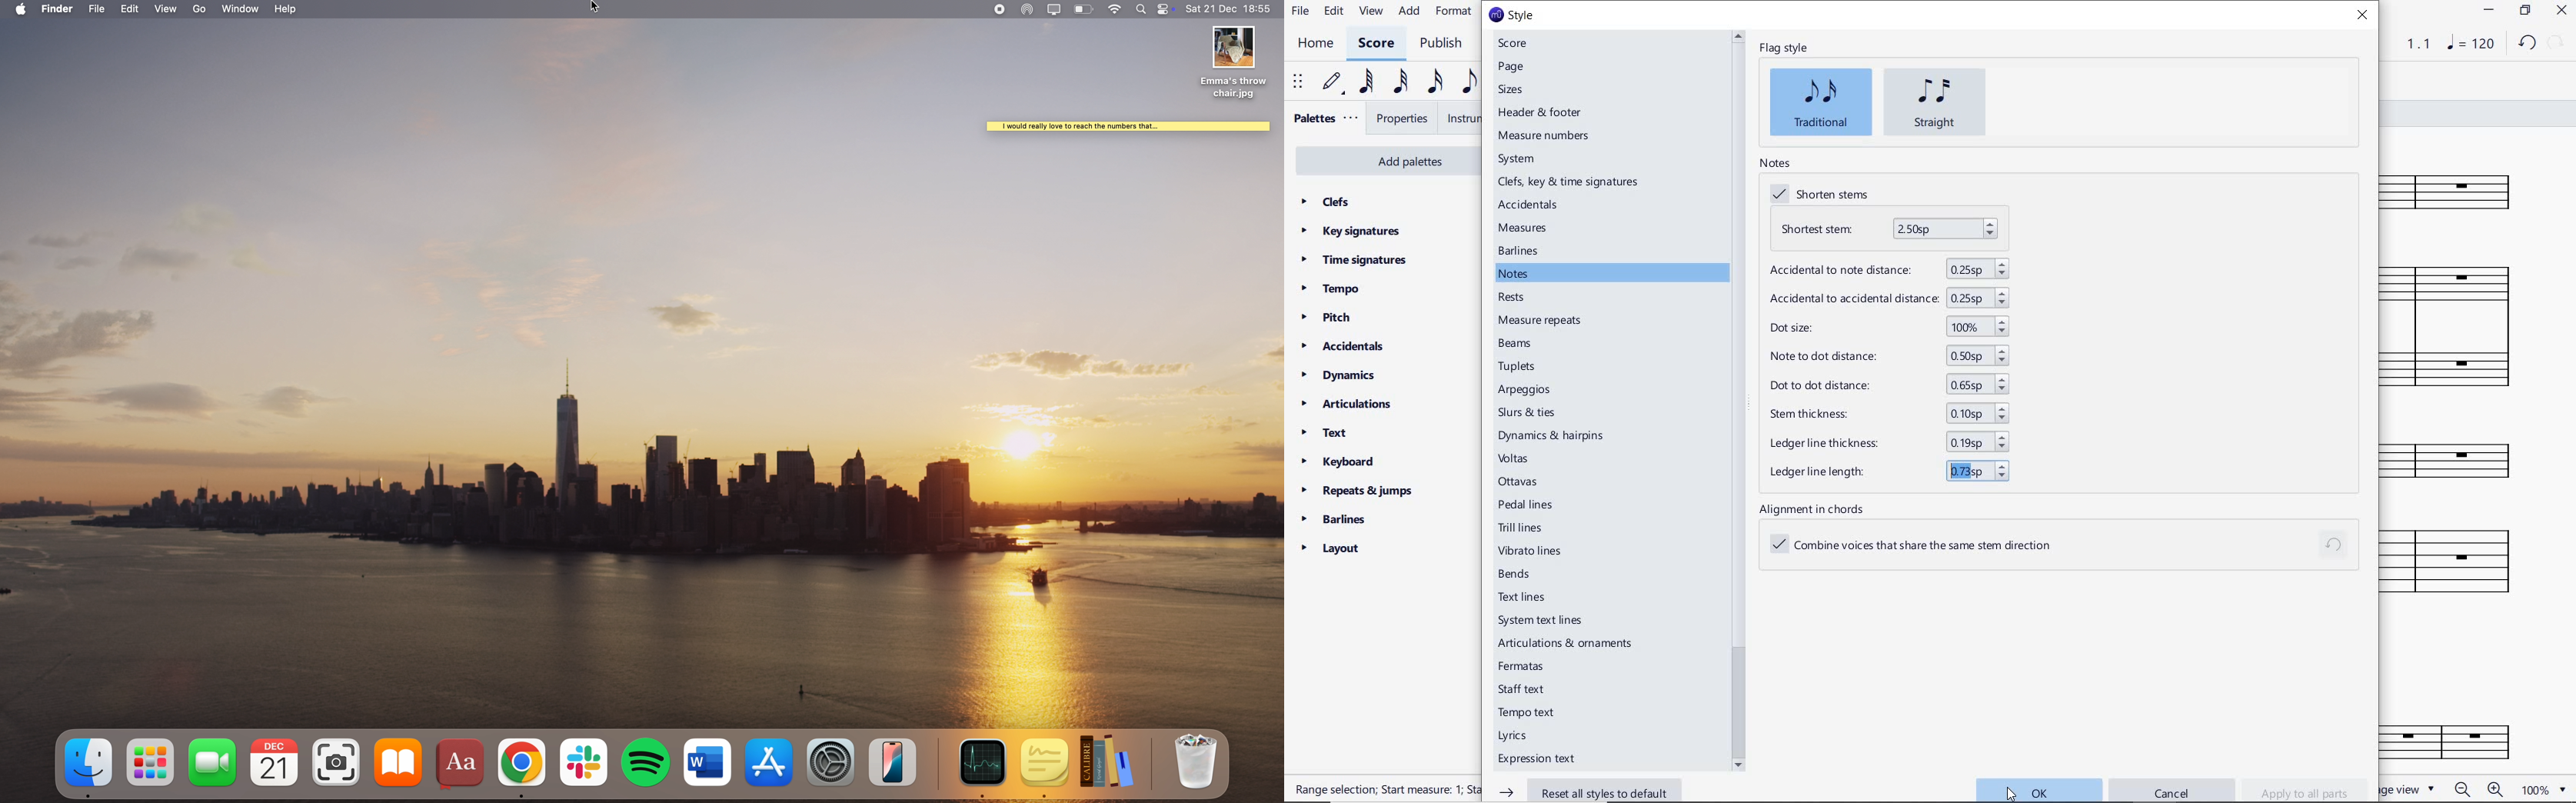 The width and height of the screenshot is (2576, 812). What do you see at coordinates (1543, 112) in the screenshot?
I see `header & footer` at bounding box center [1543, 112].